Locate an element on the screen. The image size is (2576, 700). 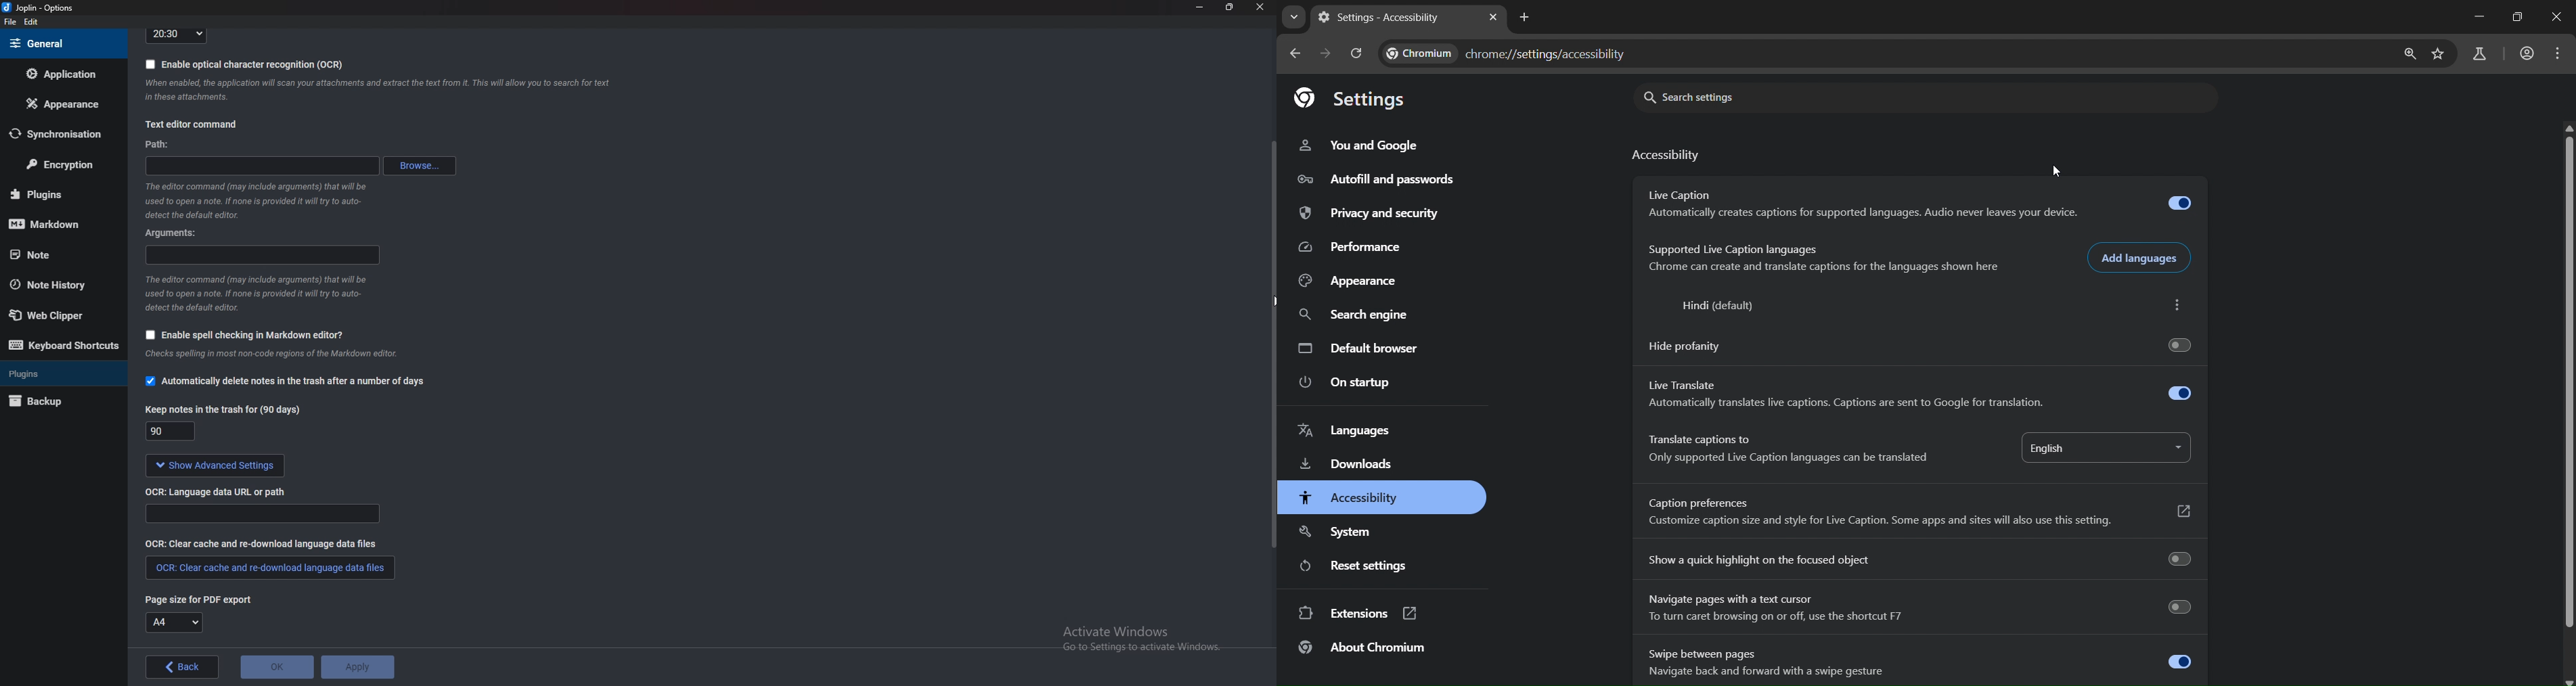
info on ocr is located at coordinates (378, 90).